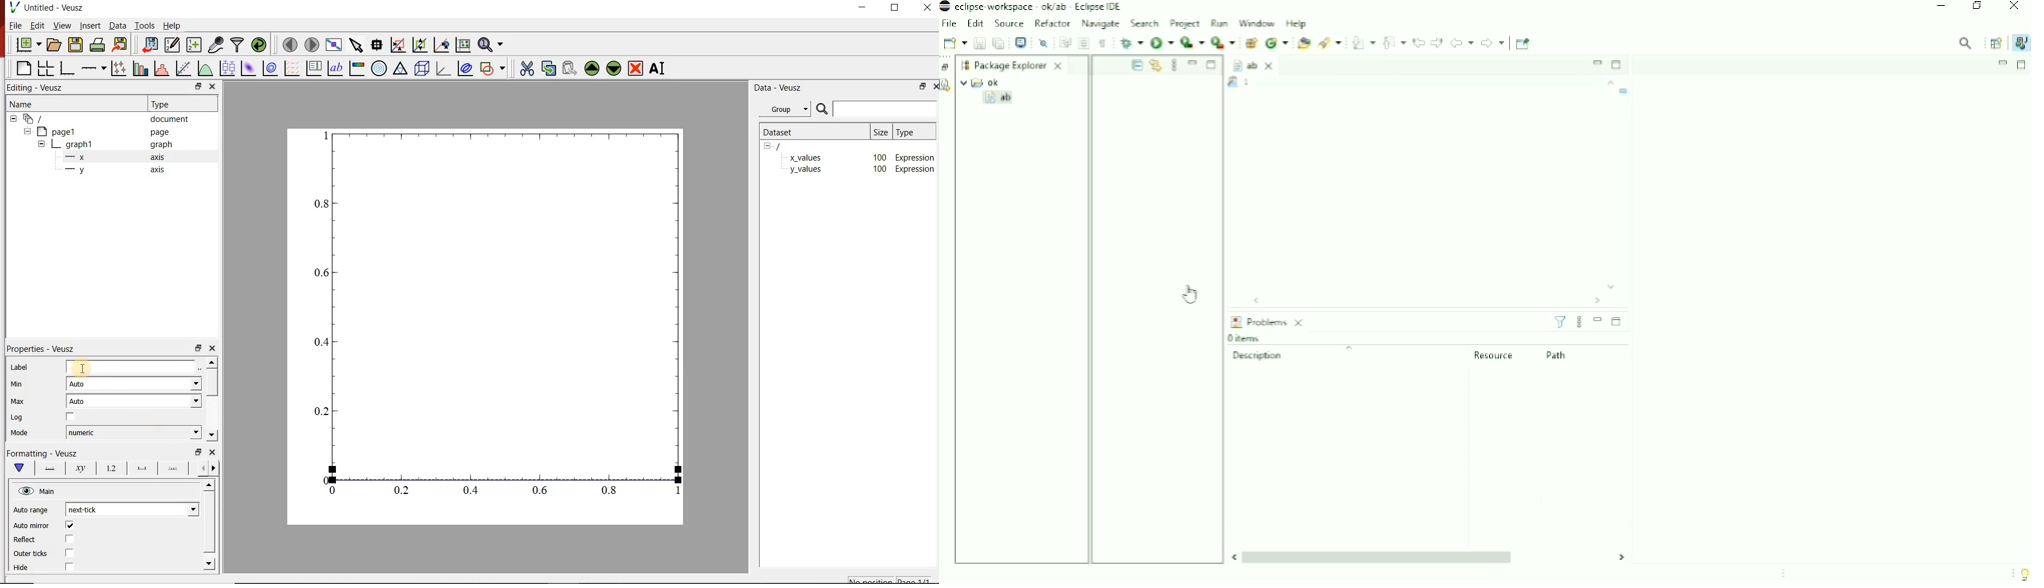  What do you see at coordinates (402, 70) in the screenshot?
I see `ternary graph` at bounding box center [402, 70].